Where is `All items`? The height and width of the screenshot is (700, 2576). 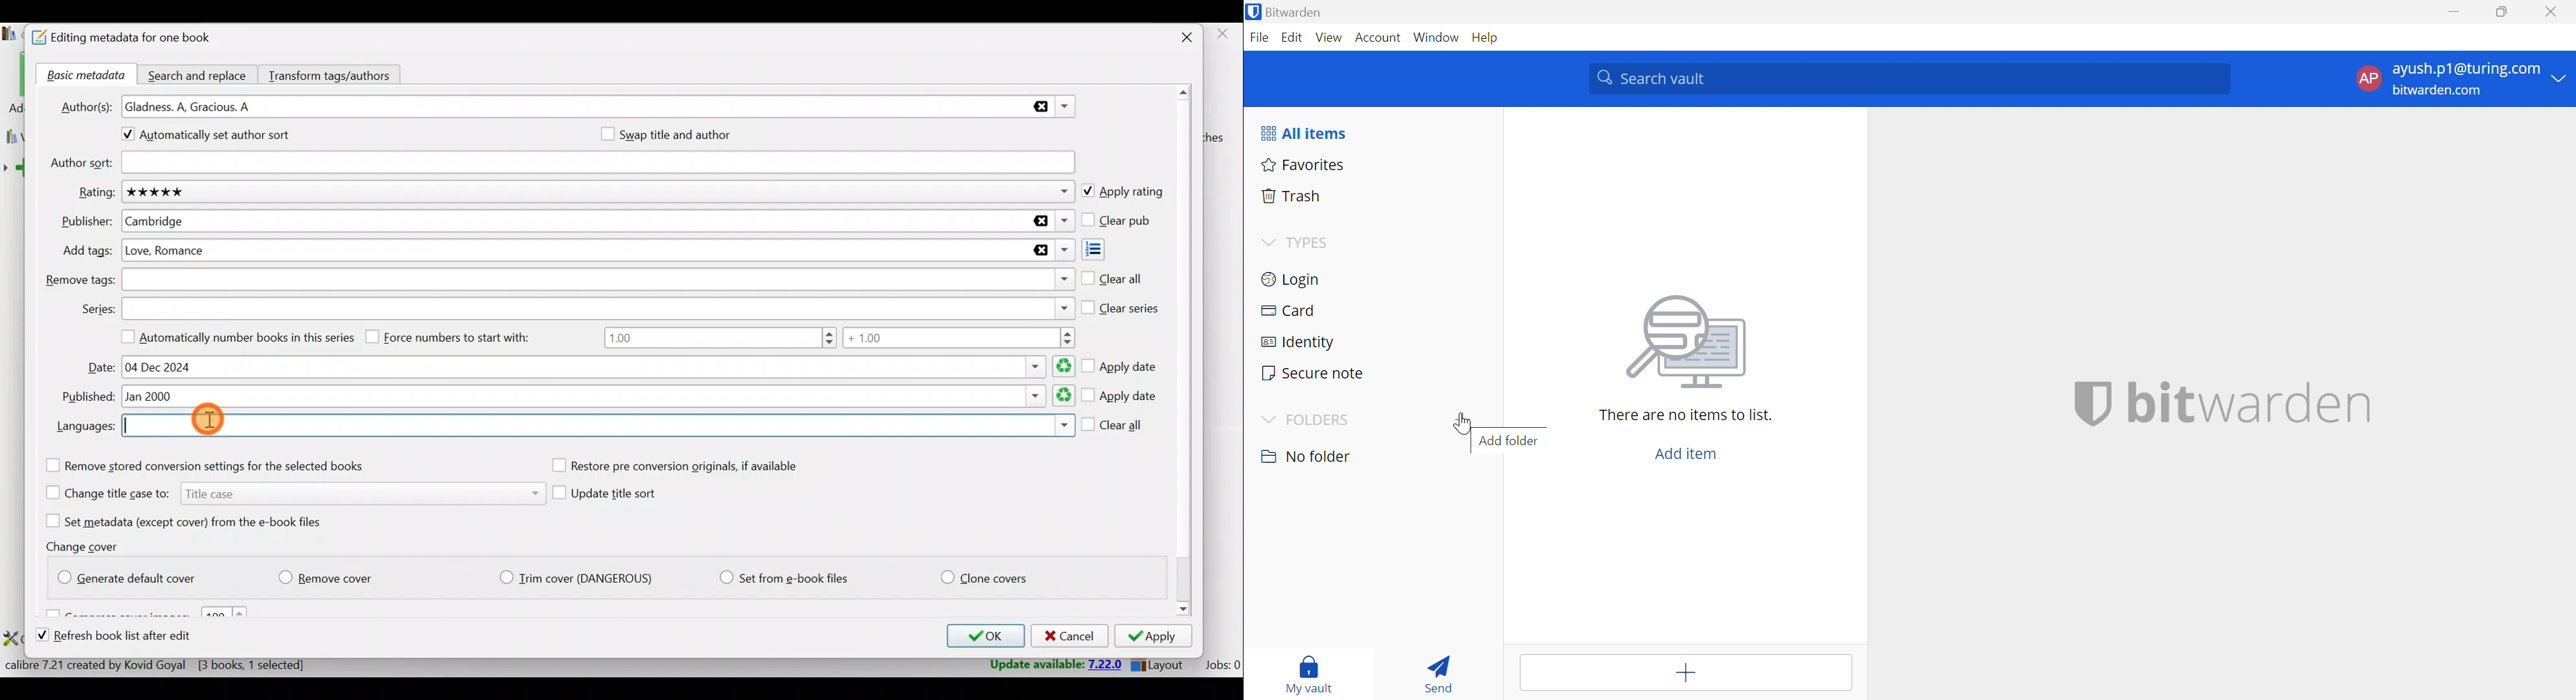 All items is located at coordinates (1303, 133).